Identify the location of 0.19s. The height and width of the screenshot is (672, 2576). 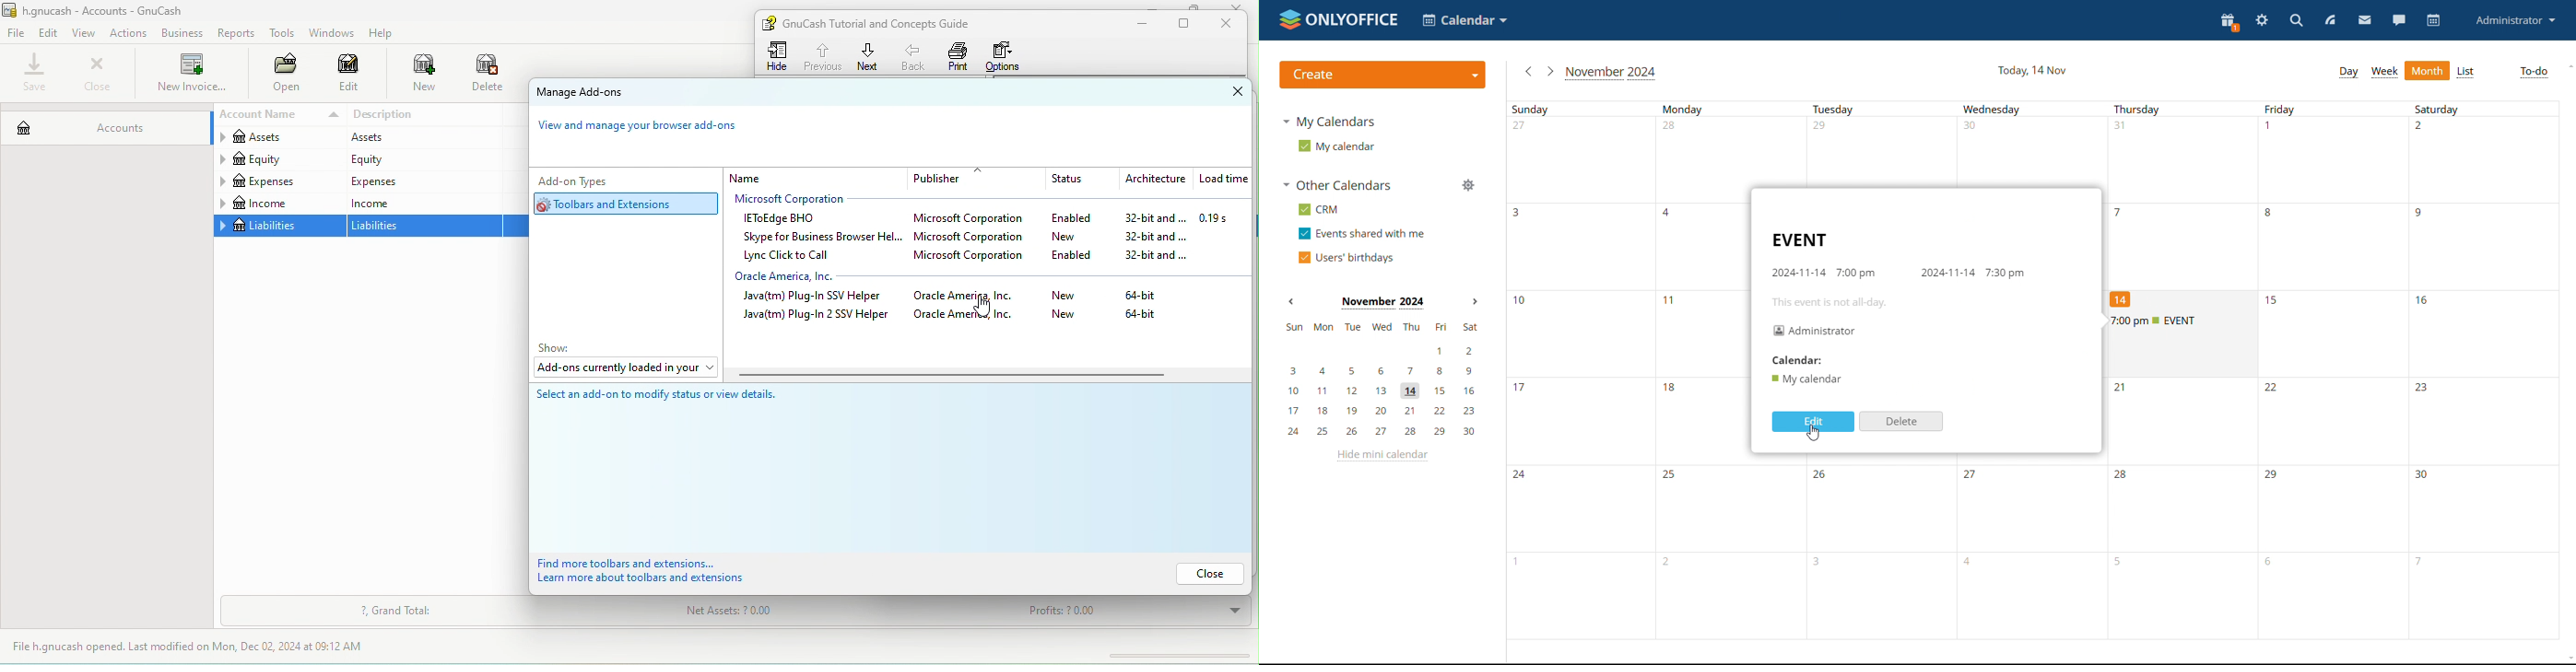
(1224, 218).